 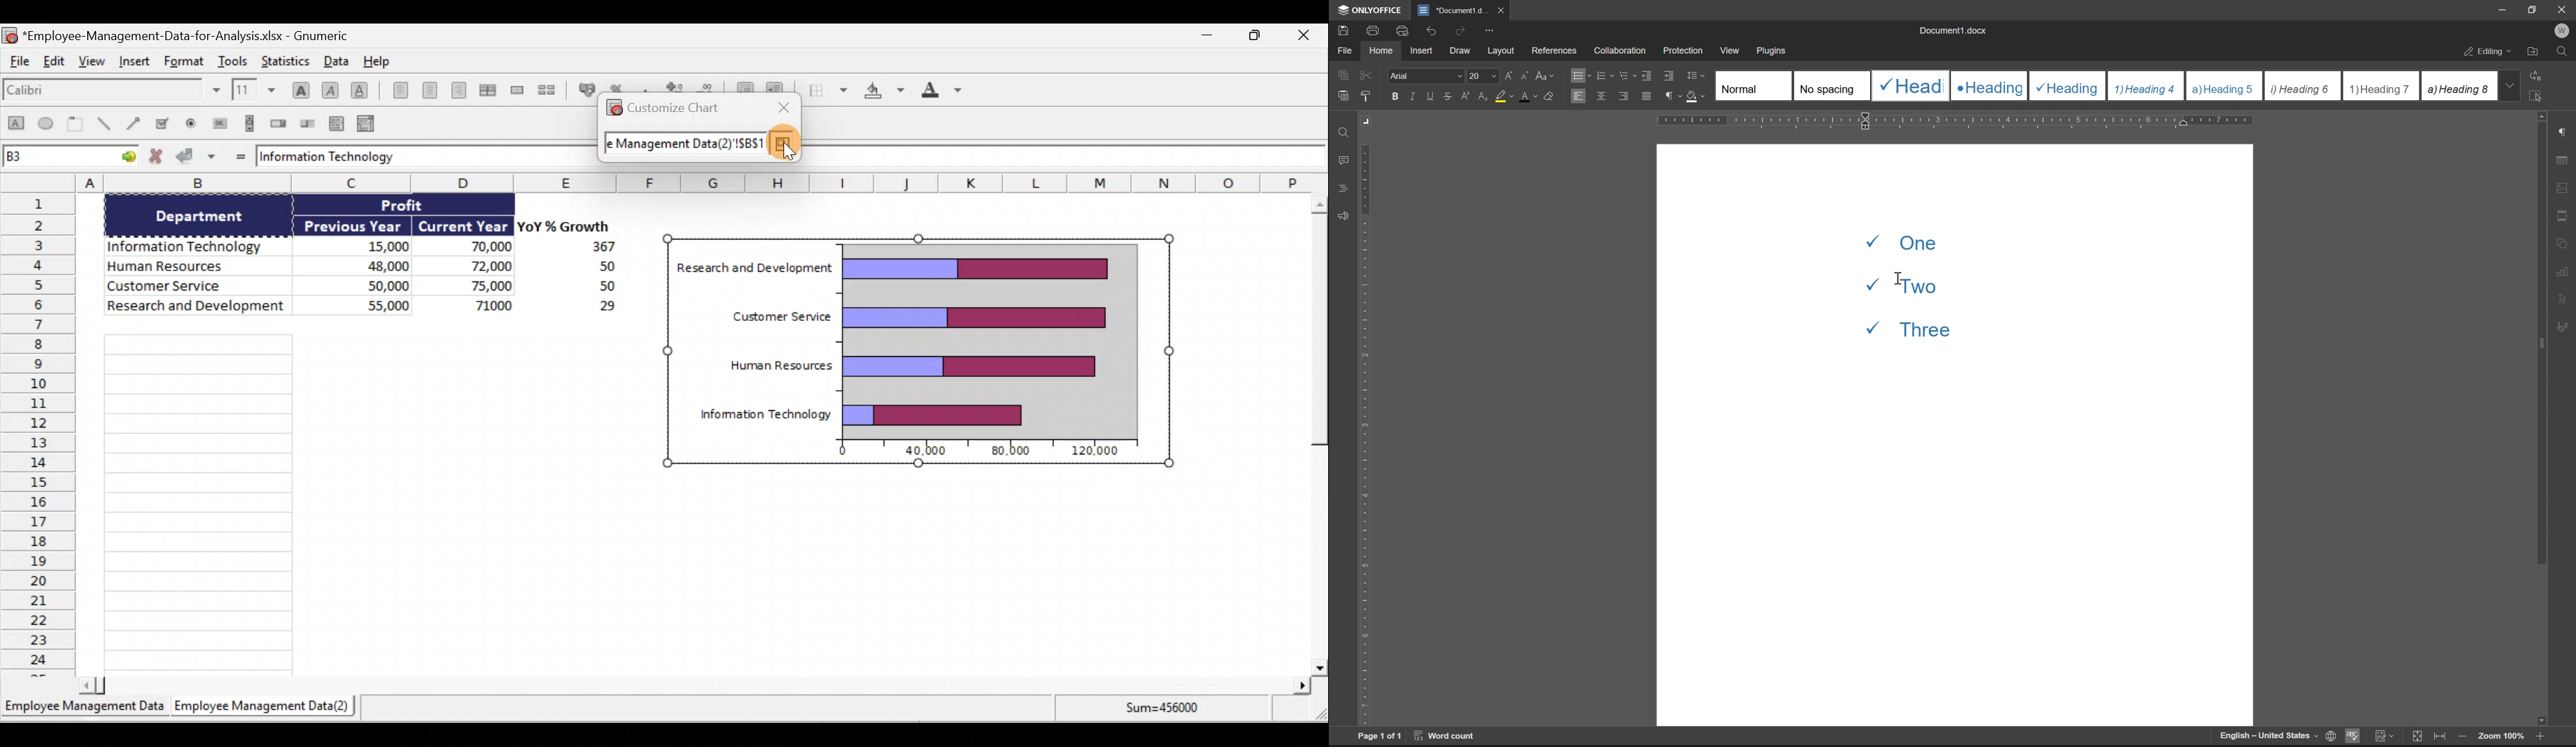 I want to click on set document language, so click(x=2329, y=736).